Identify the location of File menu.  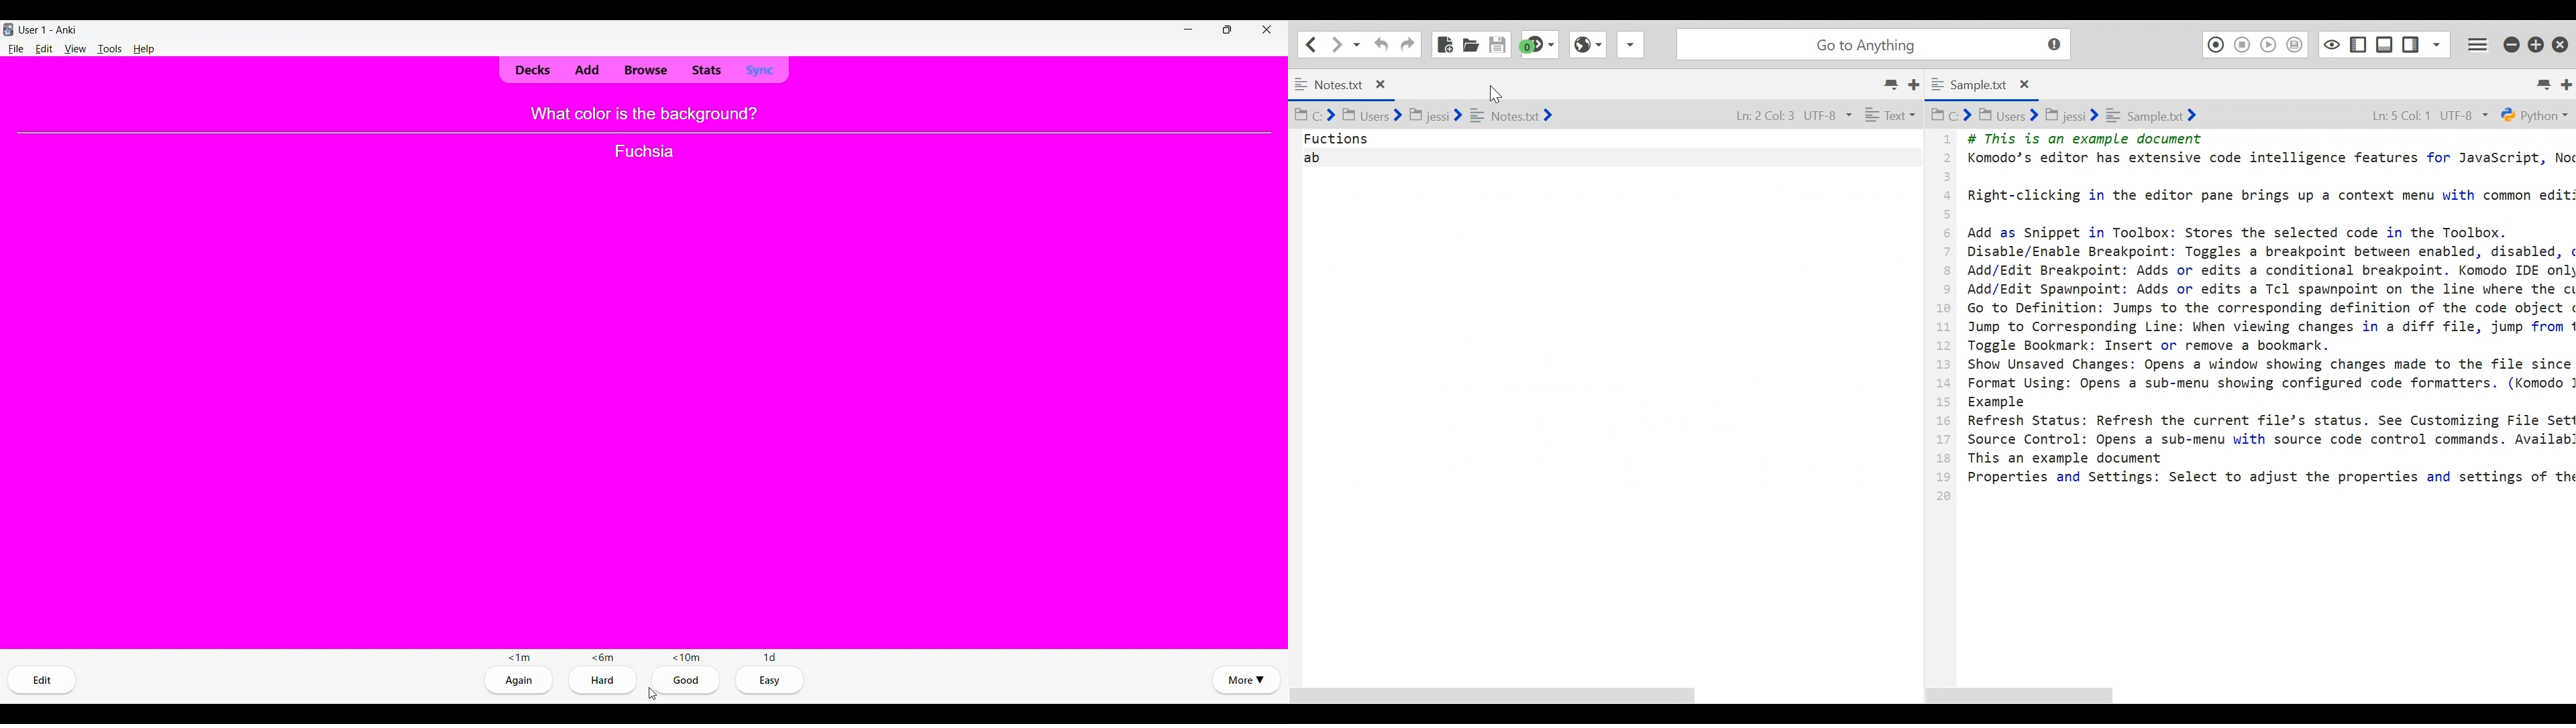
(15, 49).